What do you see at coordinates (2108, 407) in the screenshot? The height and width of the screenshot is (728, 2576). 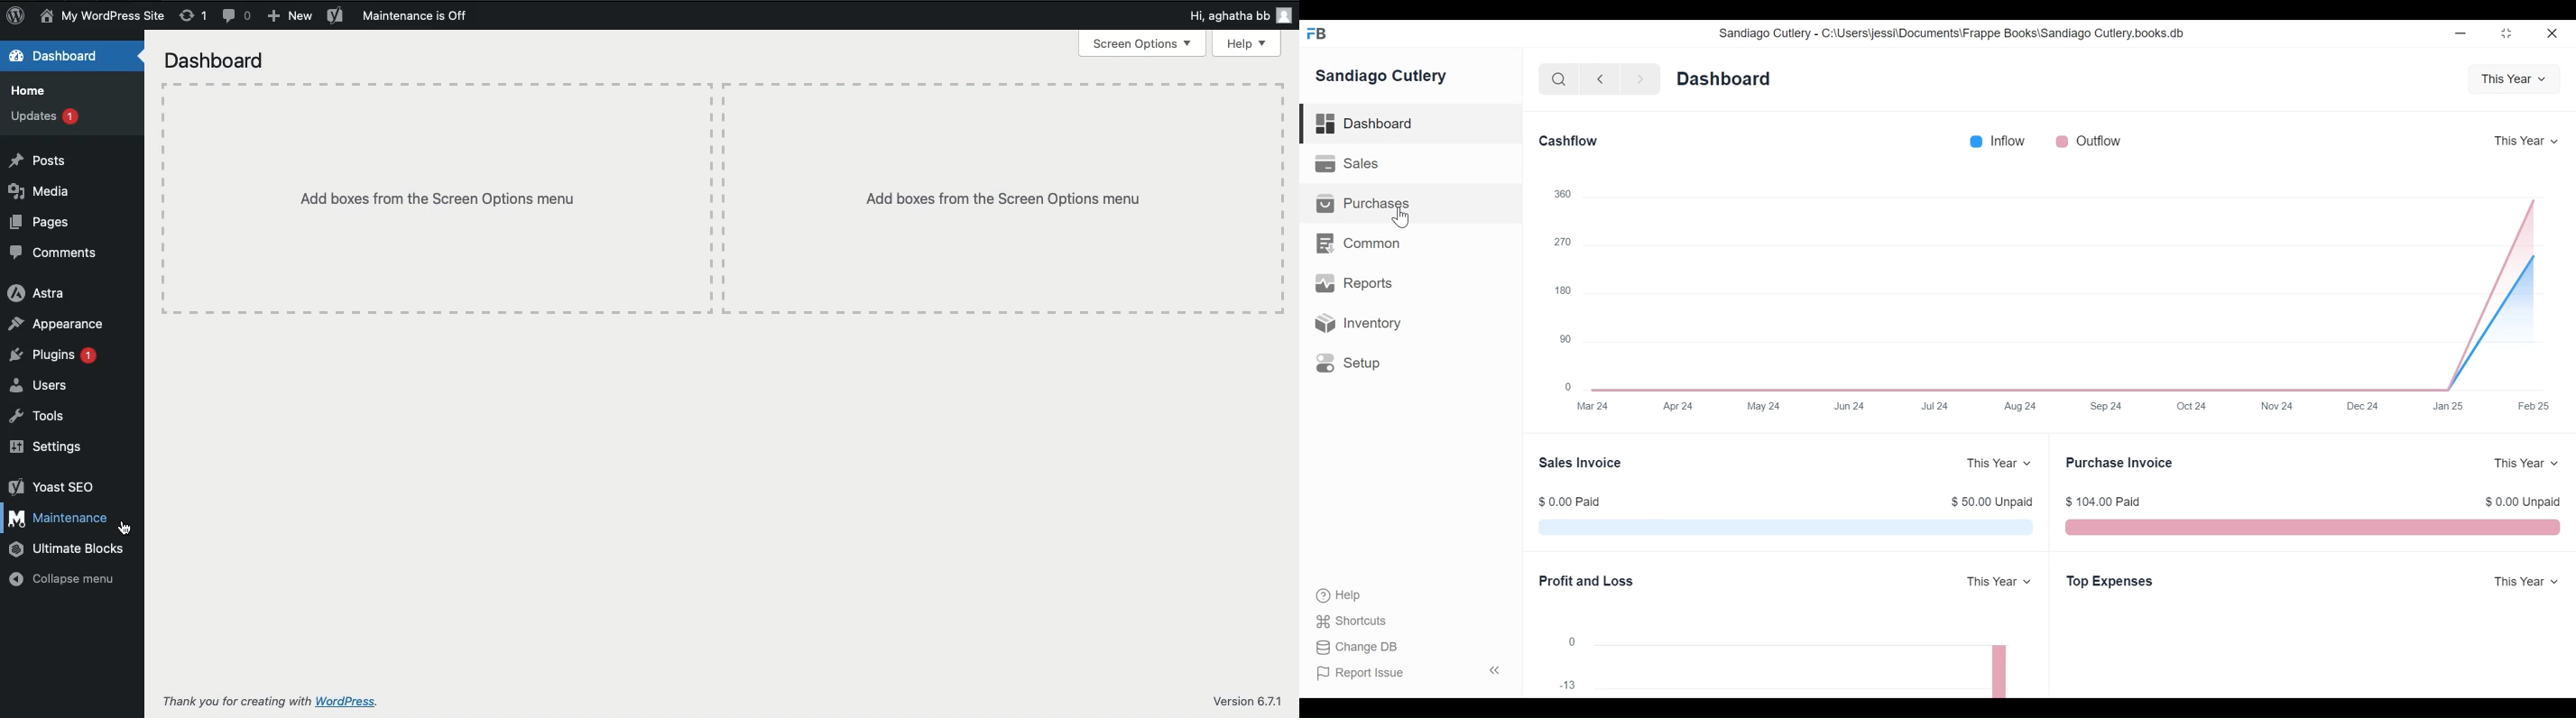 I see `Sep 24` at bounding box center [2108, 407].